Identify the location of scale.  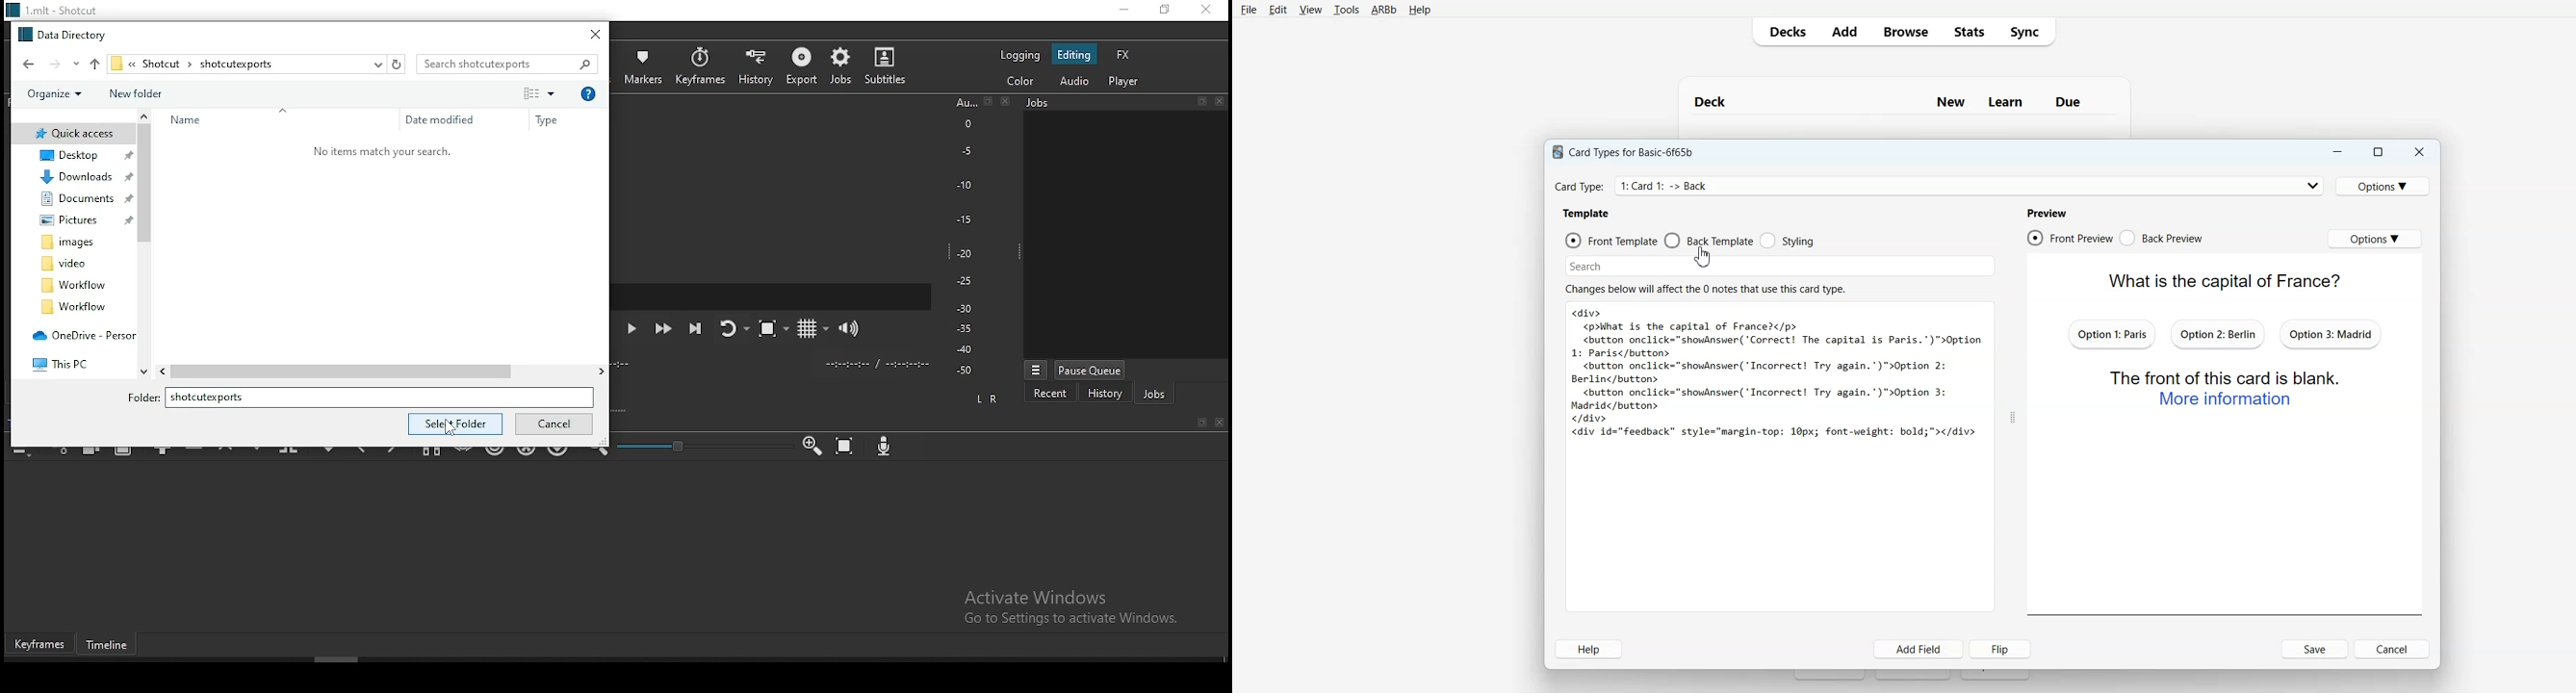
(965, 238).